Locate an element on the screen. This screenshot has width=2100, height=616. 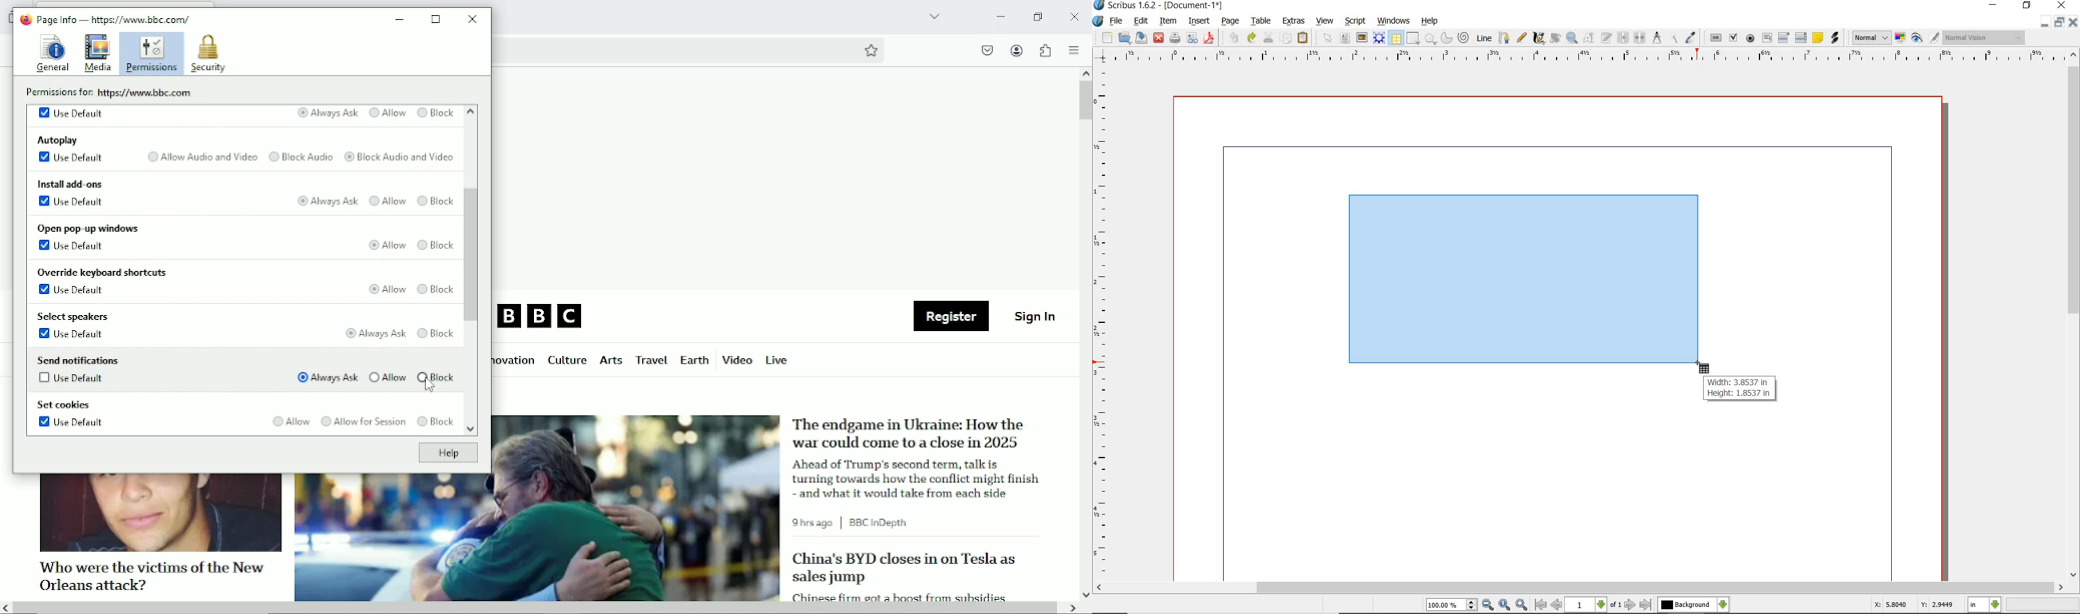
edit contents of frame is located at coordinates (1589, 38).